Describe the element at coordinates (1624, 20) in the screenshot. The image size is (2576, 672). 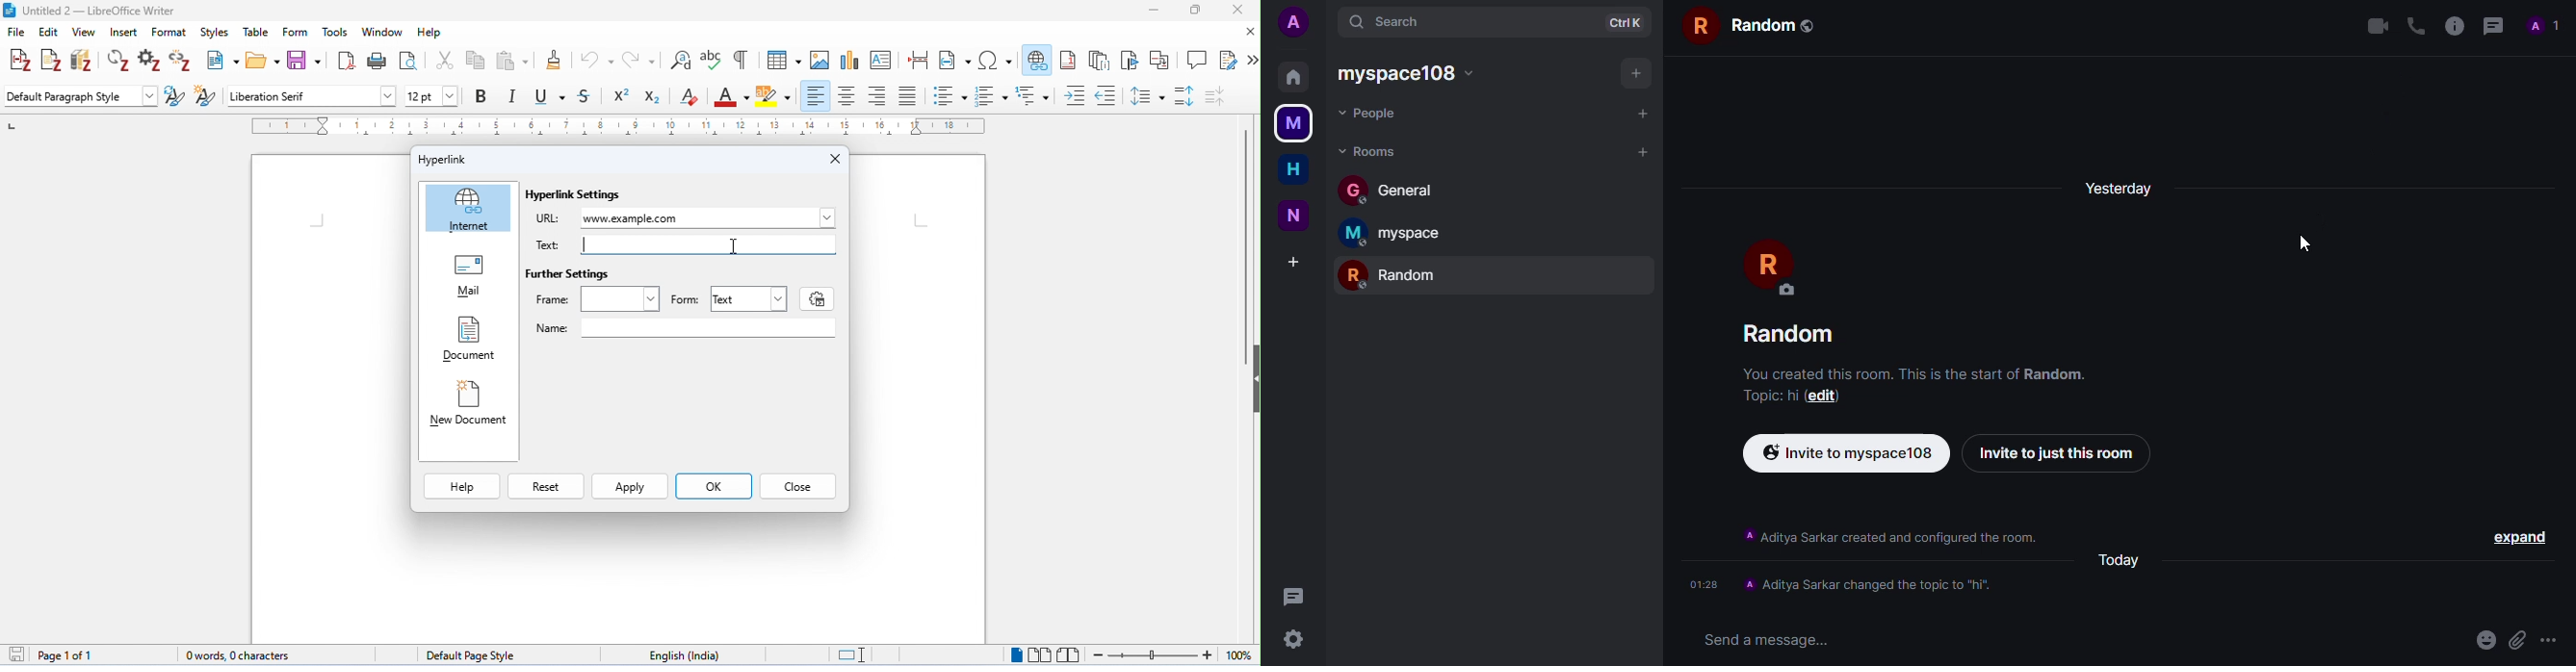
I see `ctrl+k` at that location.